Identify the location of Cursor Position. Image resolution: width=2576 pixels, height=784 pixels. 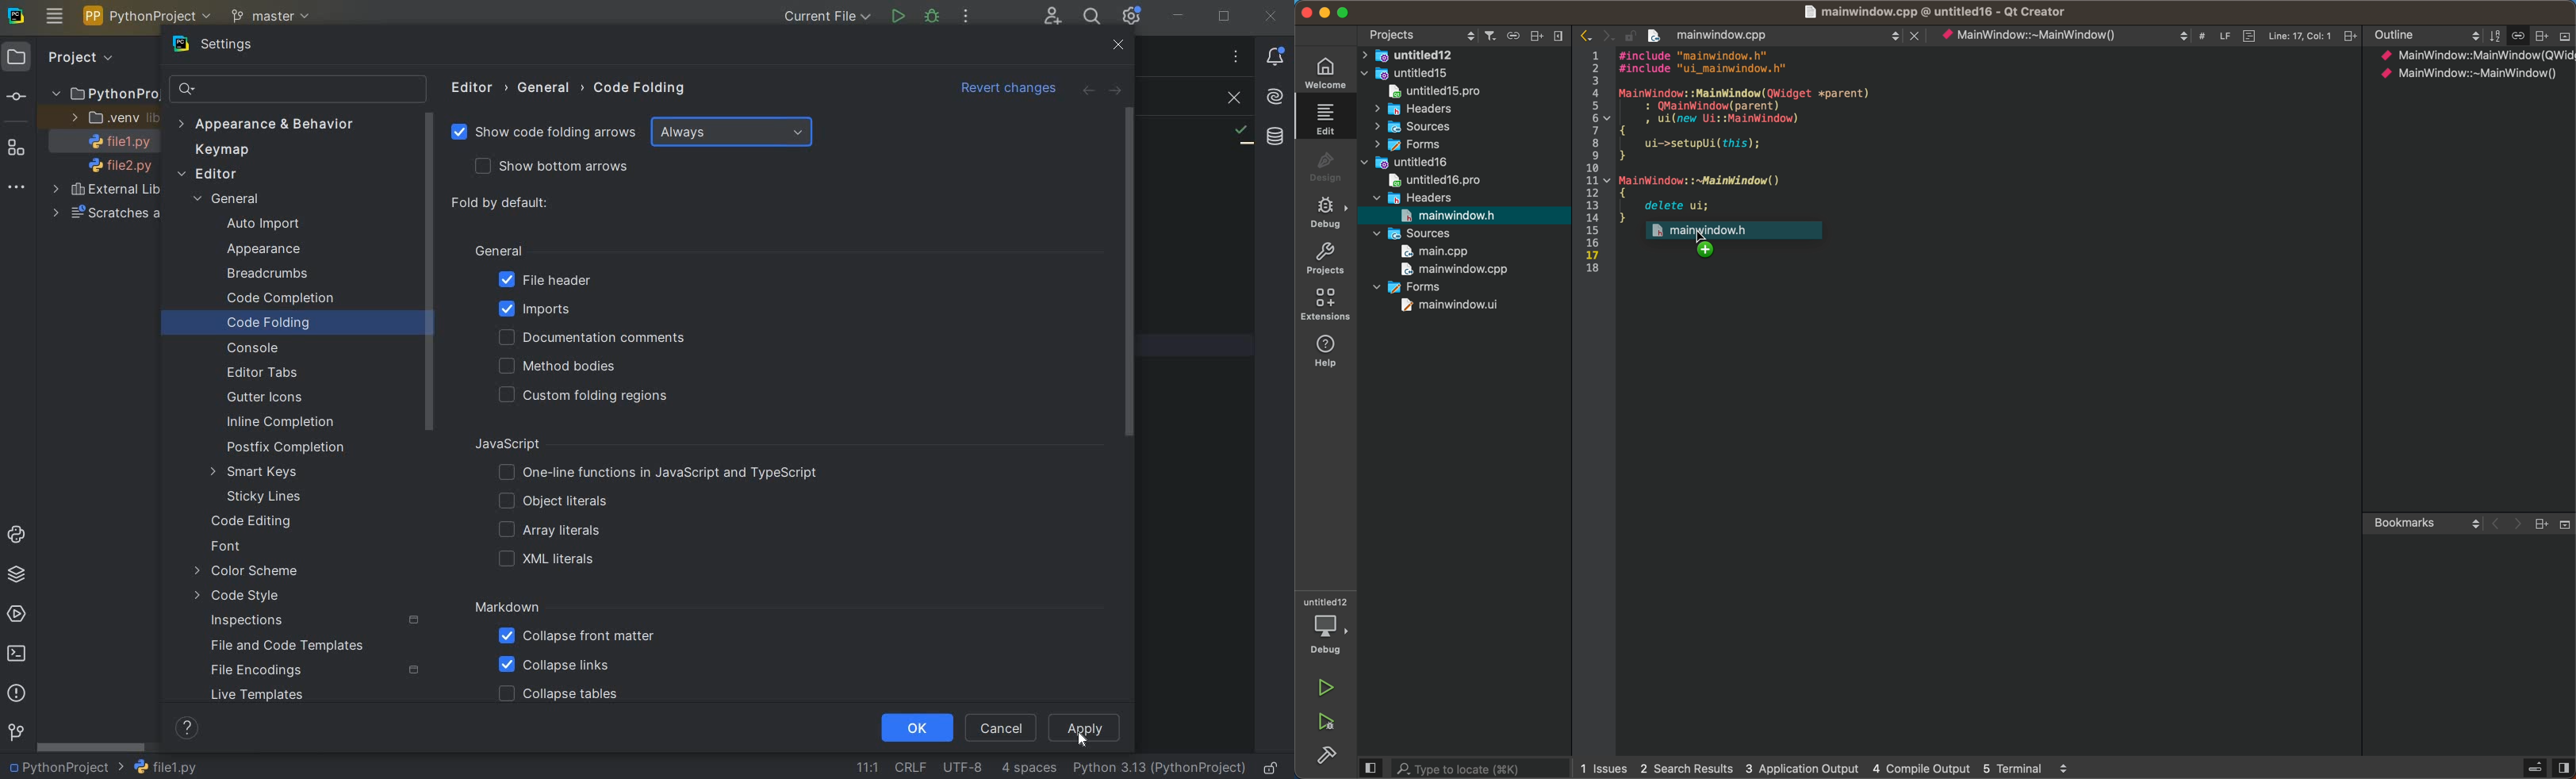
(1087, 741).